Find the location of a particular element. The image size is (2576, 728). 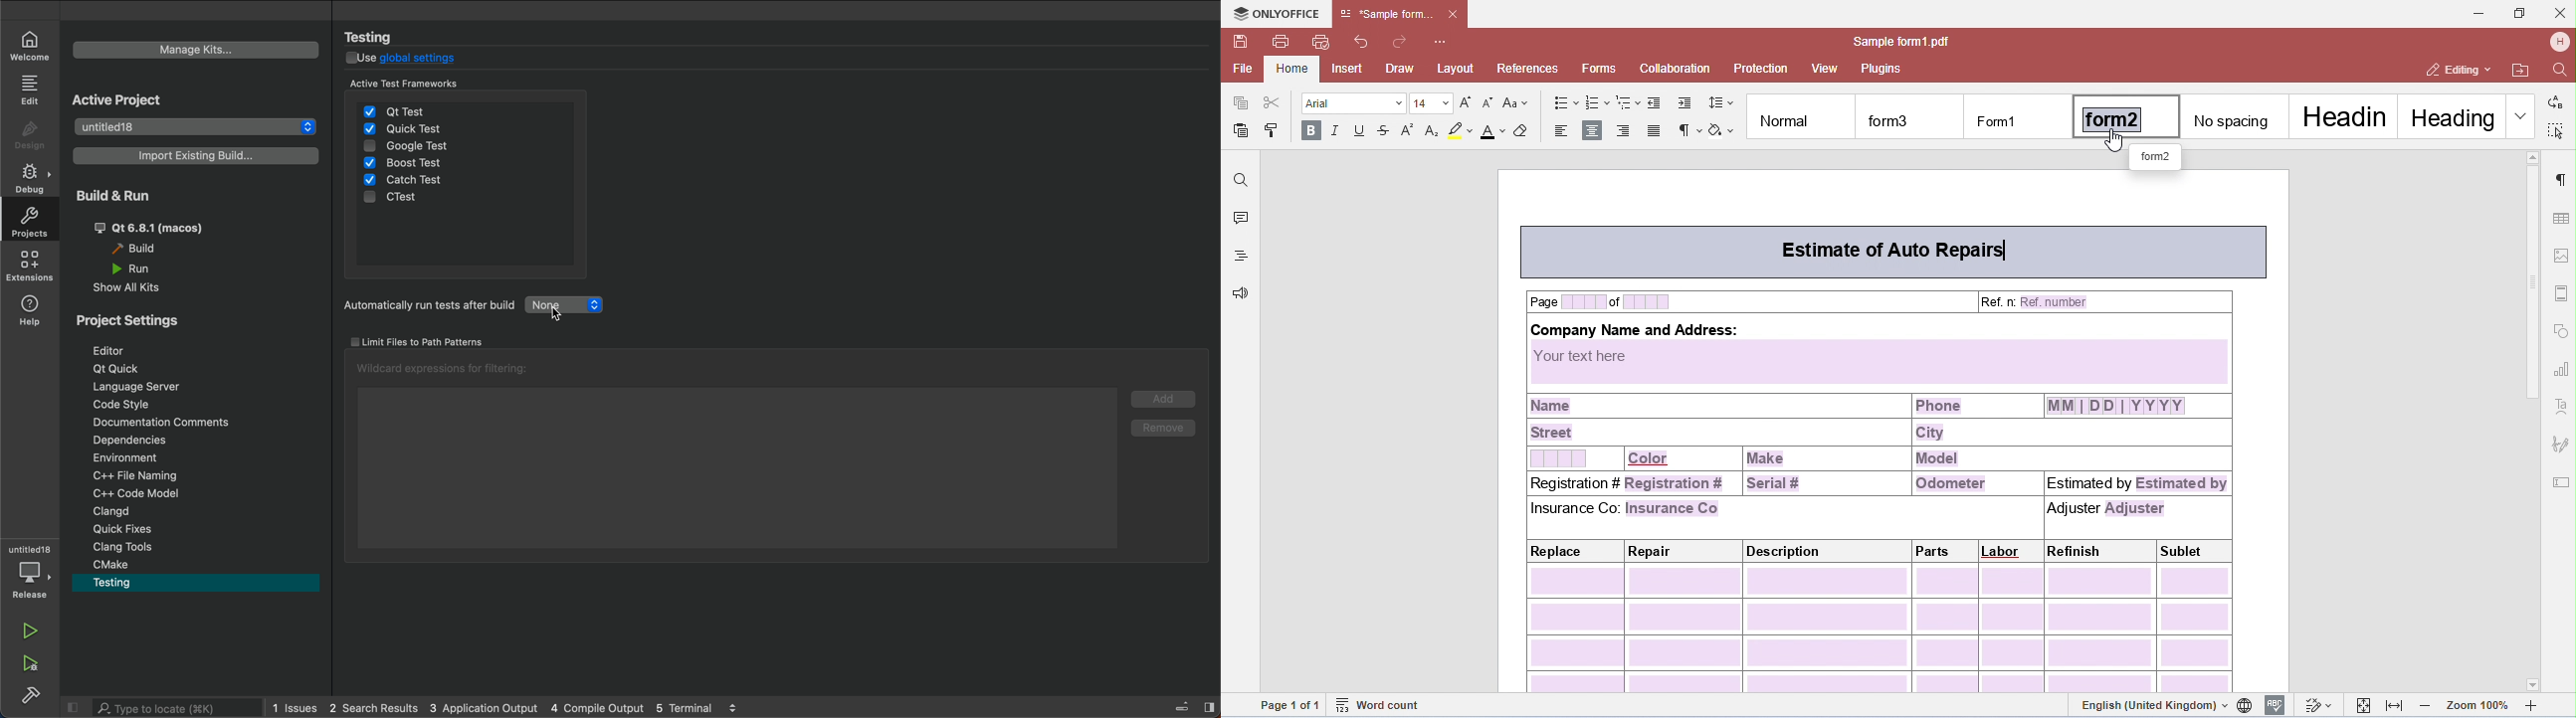

edit is located at coordinates (32, 91).